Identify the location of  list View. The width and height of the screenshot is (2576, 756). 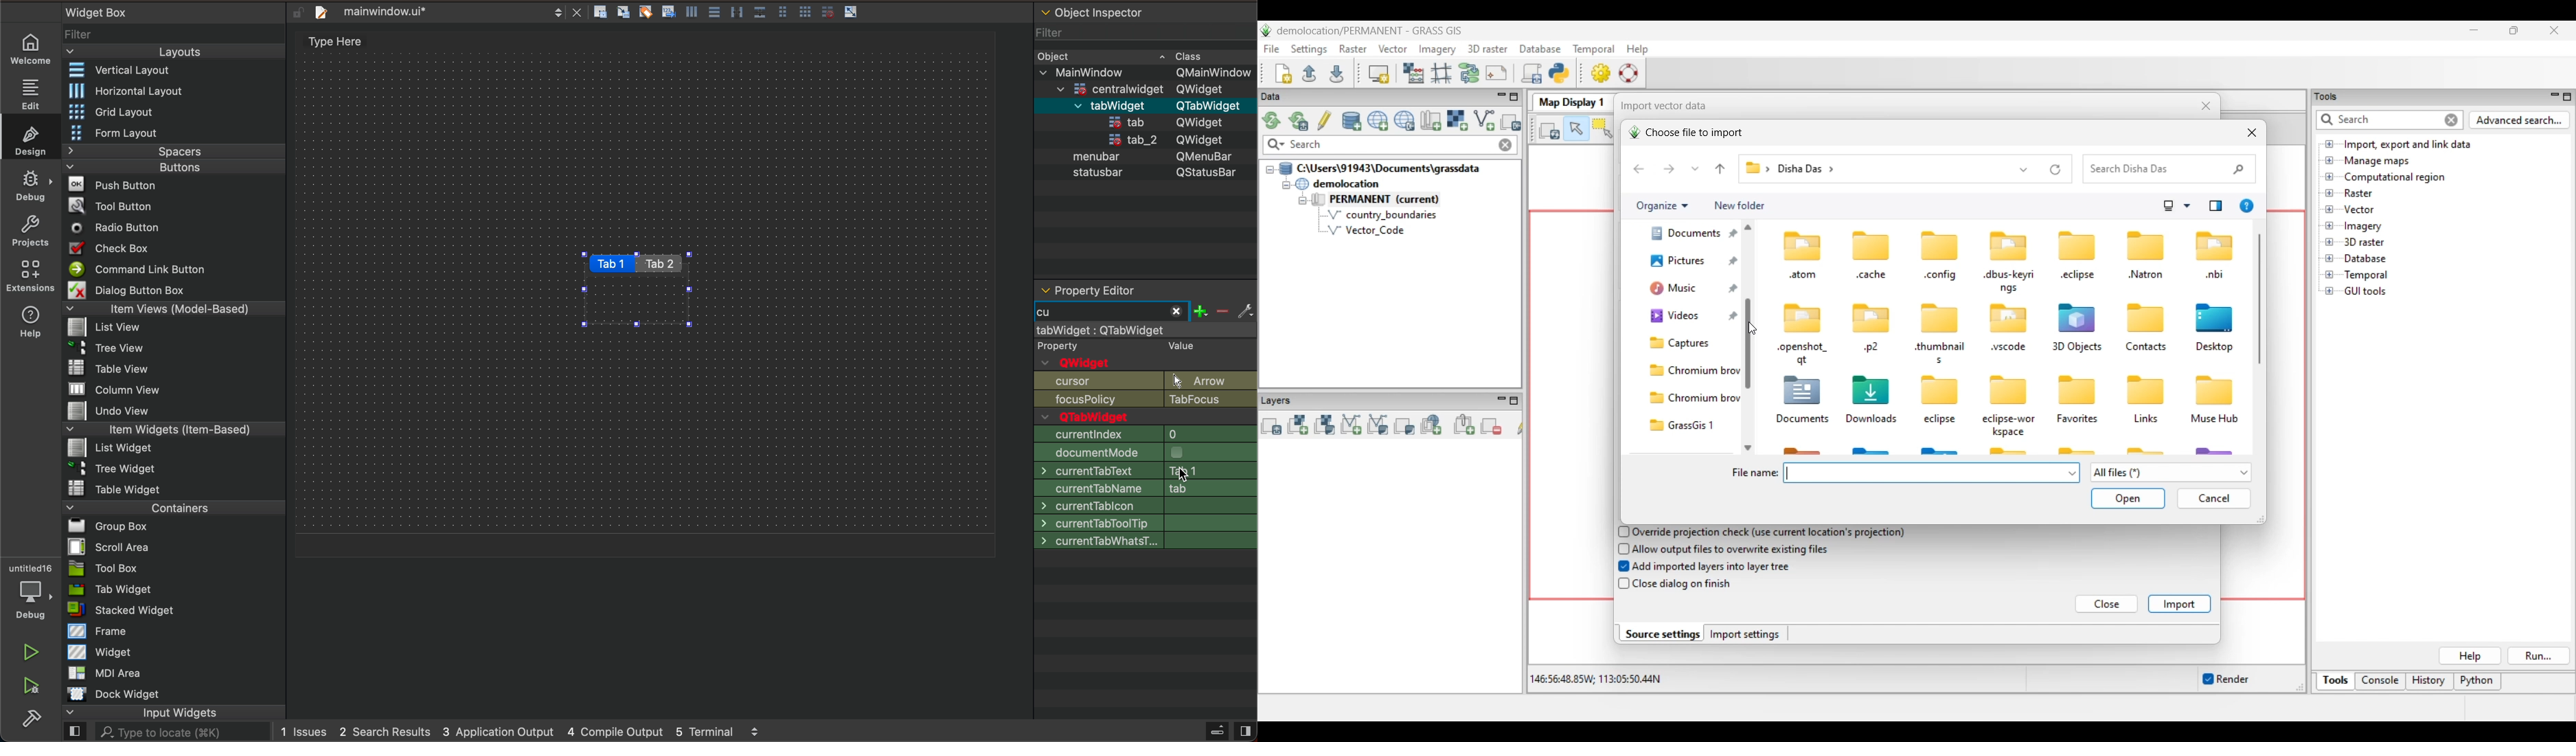
(105, 328).